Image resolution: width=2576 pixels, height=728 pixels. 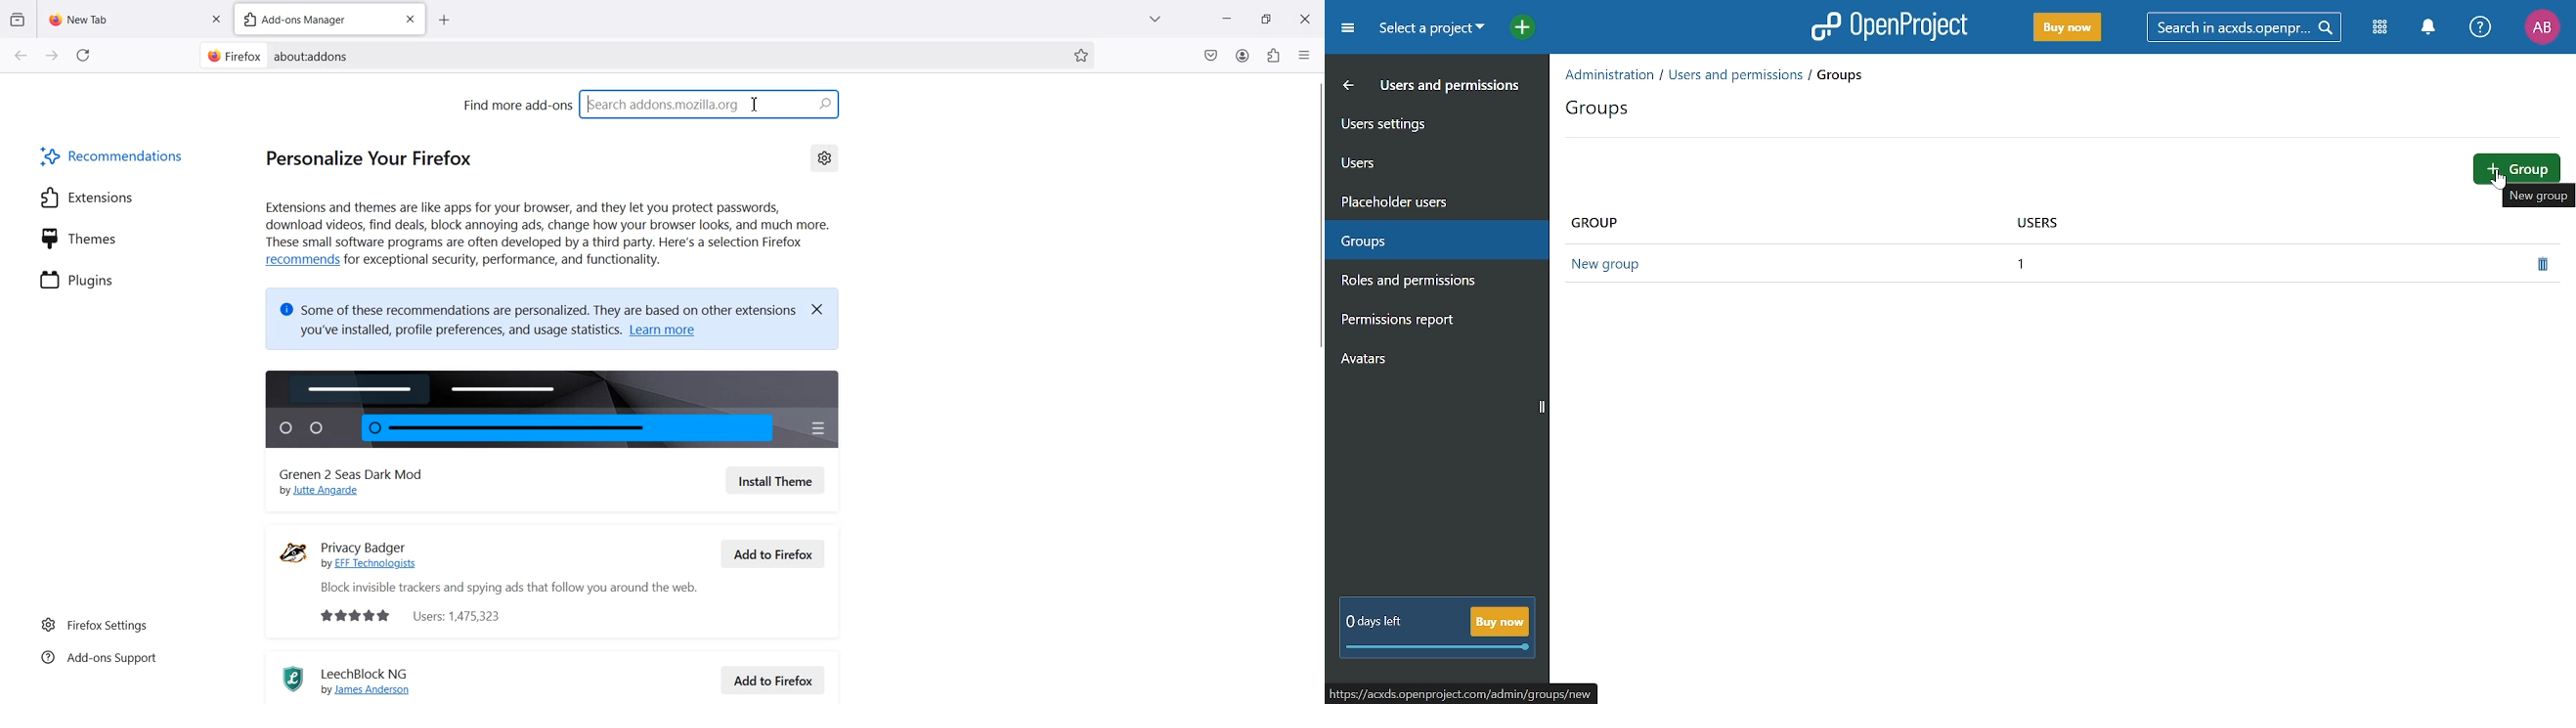 What do you see at coordinates (1154, 19) in the screenshot?
I see `List all Tab` at bounding box center [1154, 19].